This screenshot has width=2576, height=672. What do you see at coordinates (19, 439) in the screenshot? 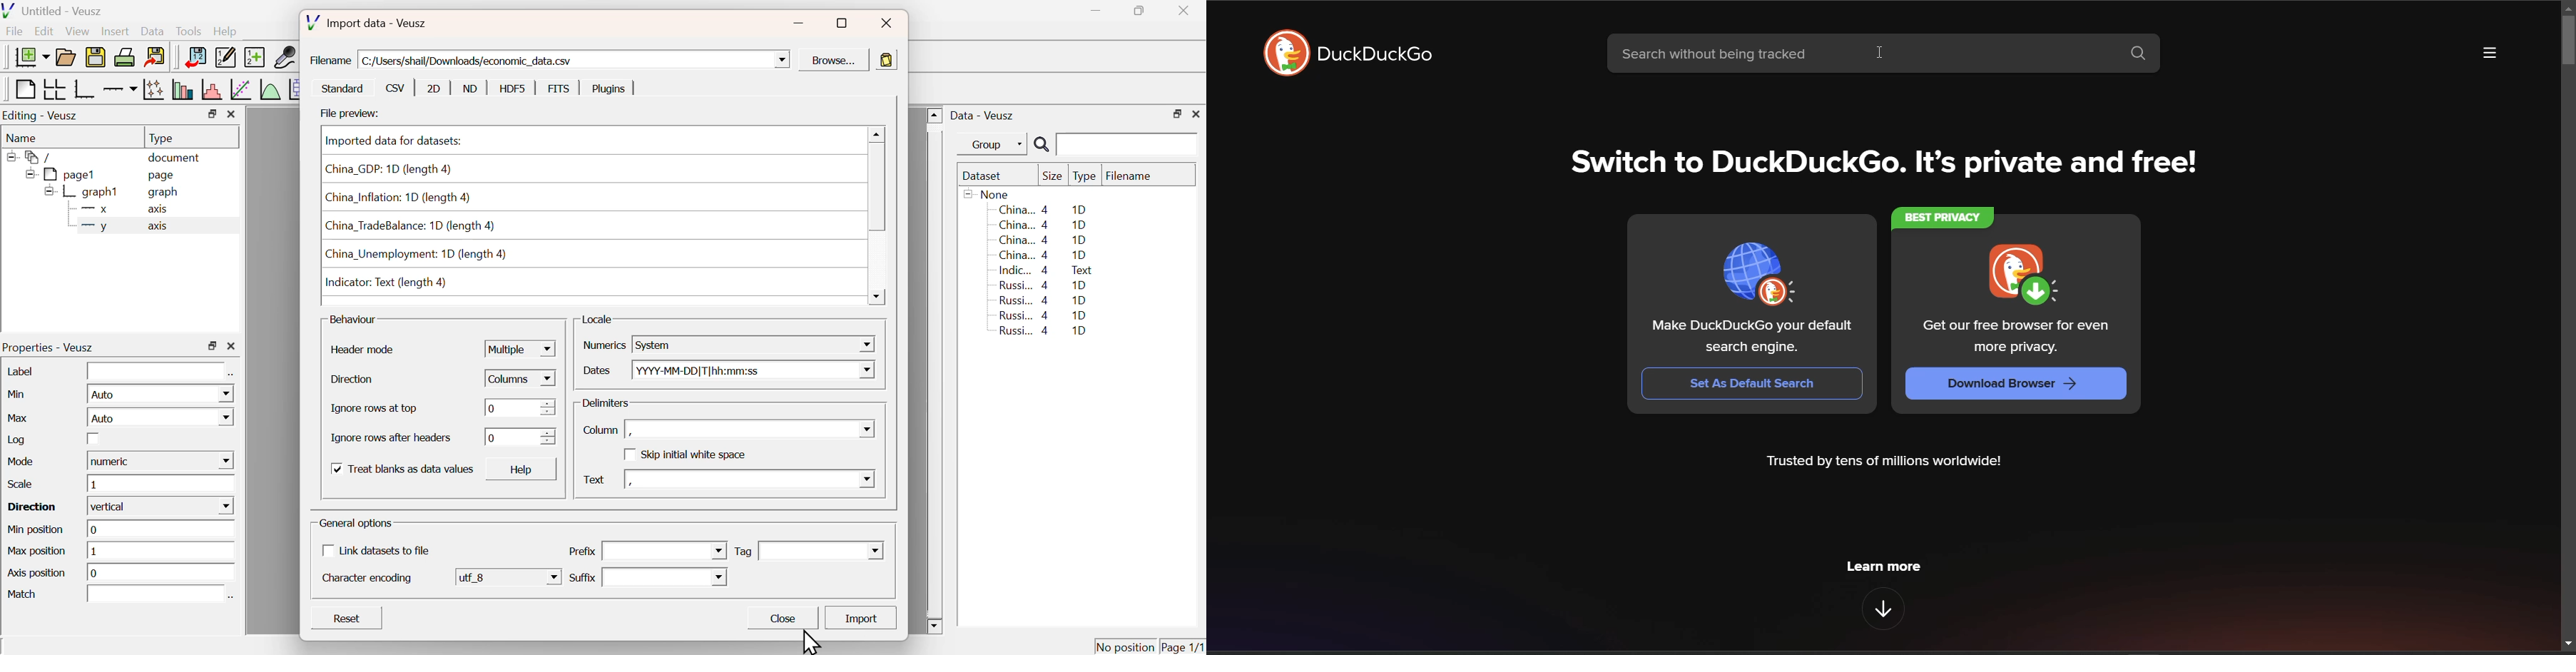
I see `Log` at bounding box center [19, 439].